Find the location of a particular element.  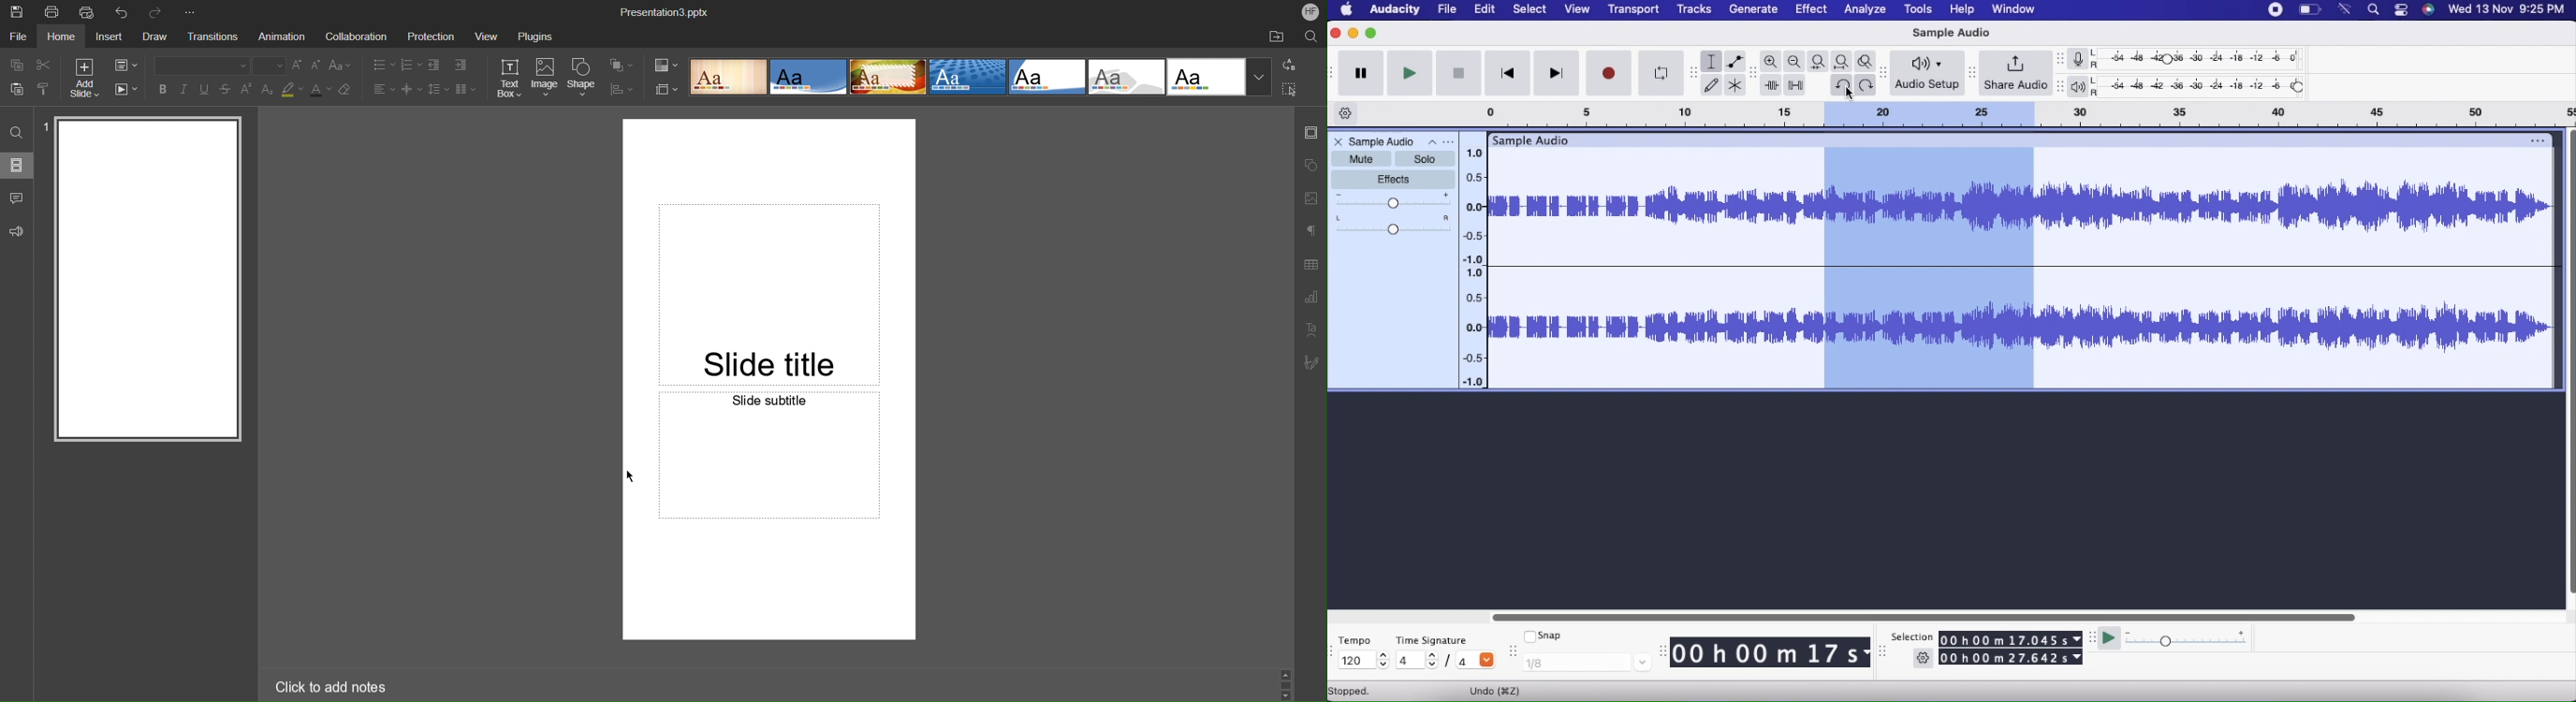

Search is located at coordinates (1311, 38).